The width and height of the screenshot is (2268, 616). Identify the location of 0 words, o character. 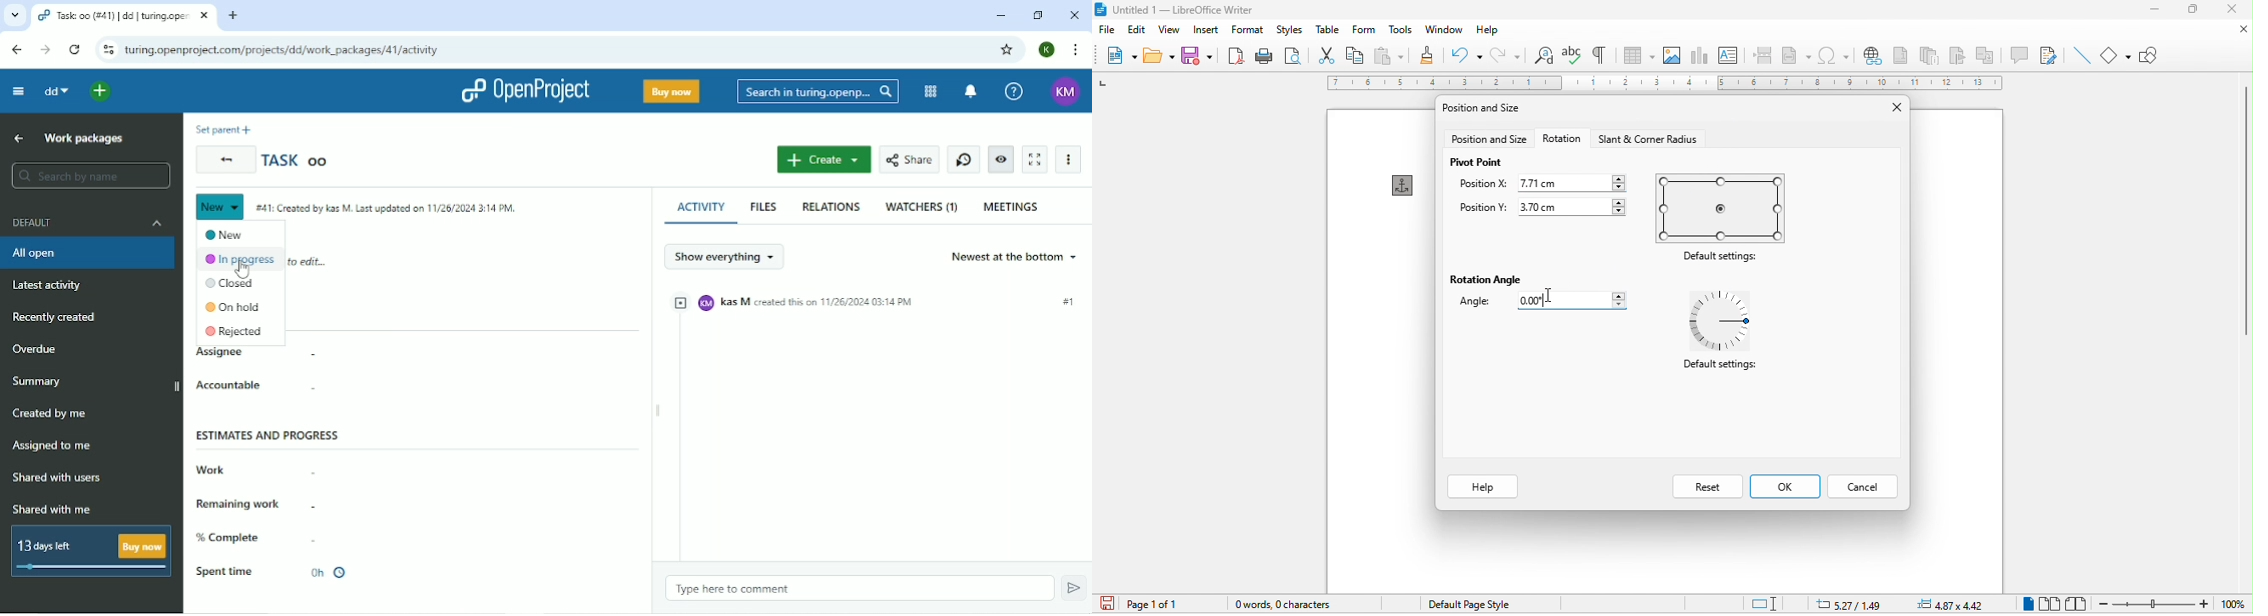
(1301, 605).